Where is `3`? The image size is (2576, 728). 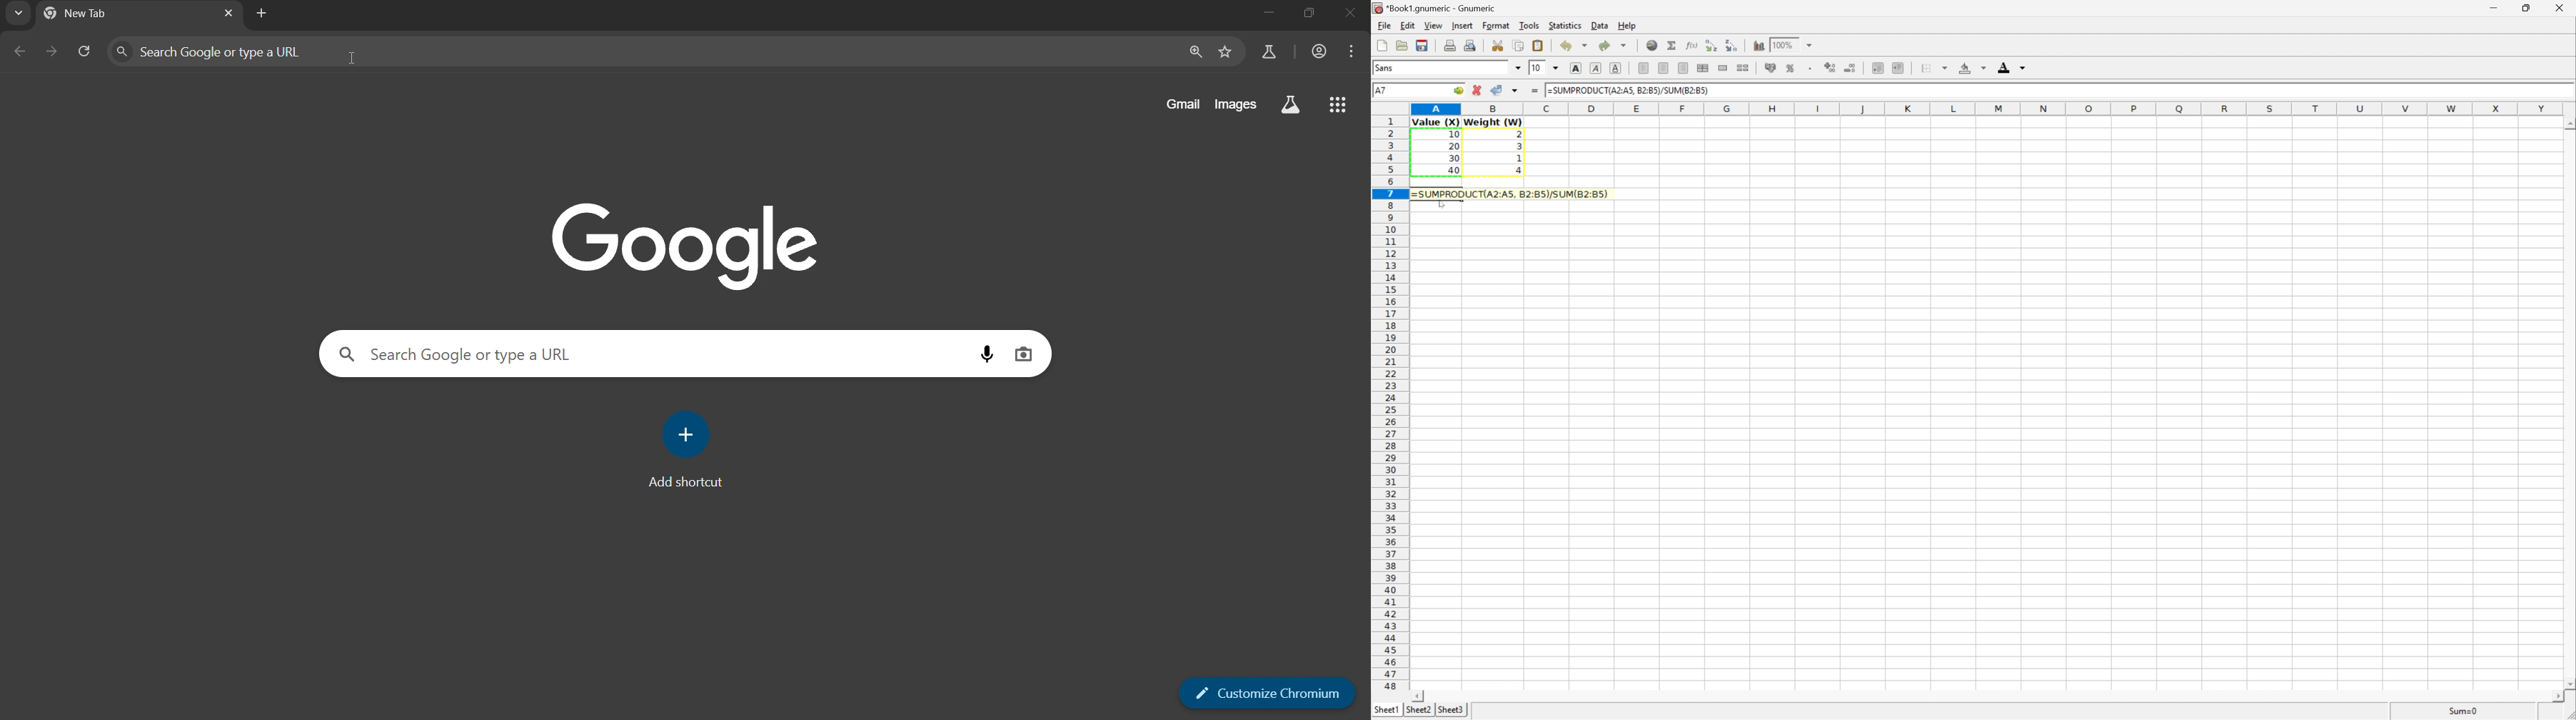
3 is located at coordinates (1518, 148).